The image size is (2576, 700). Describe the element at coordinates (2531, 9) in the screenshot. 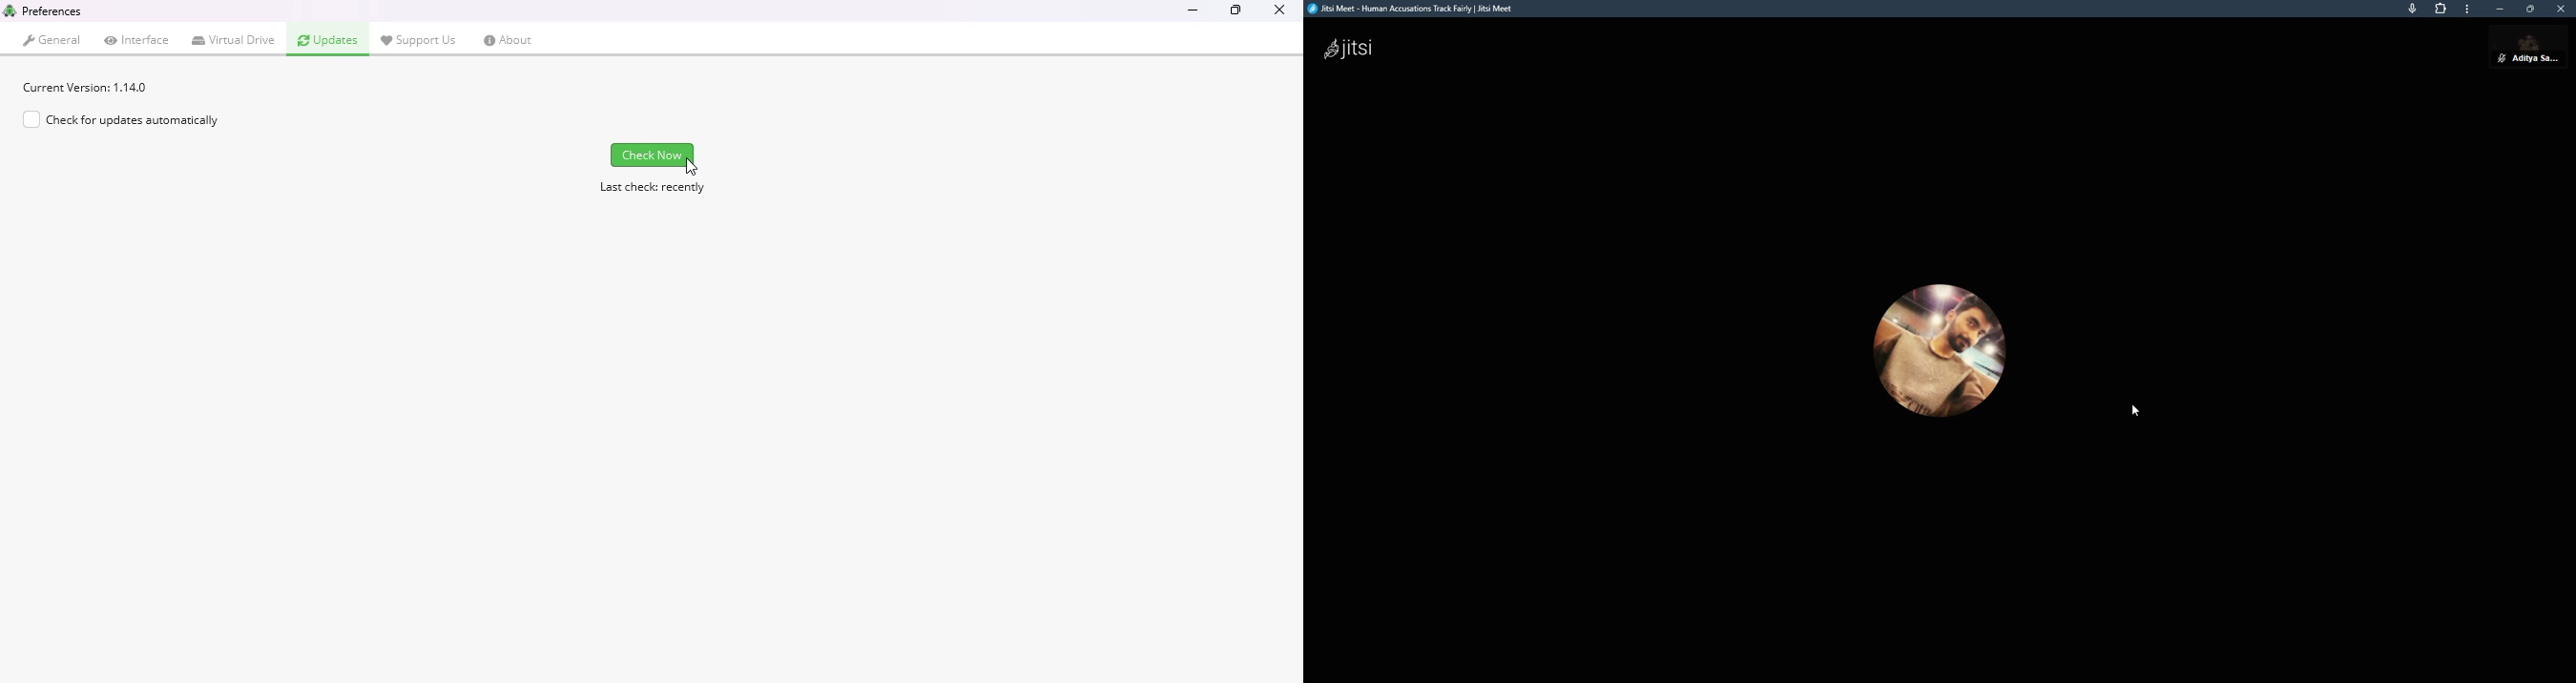

I see `maximize` at that location.